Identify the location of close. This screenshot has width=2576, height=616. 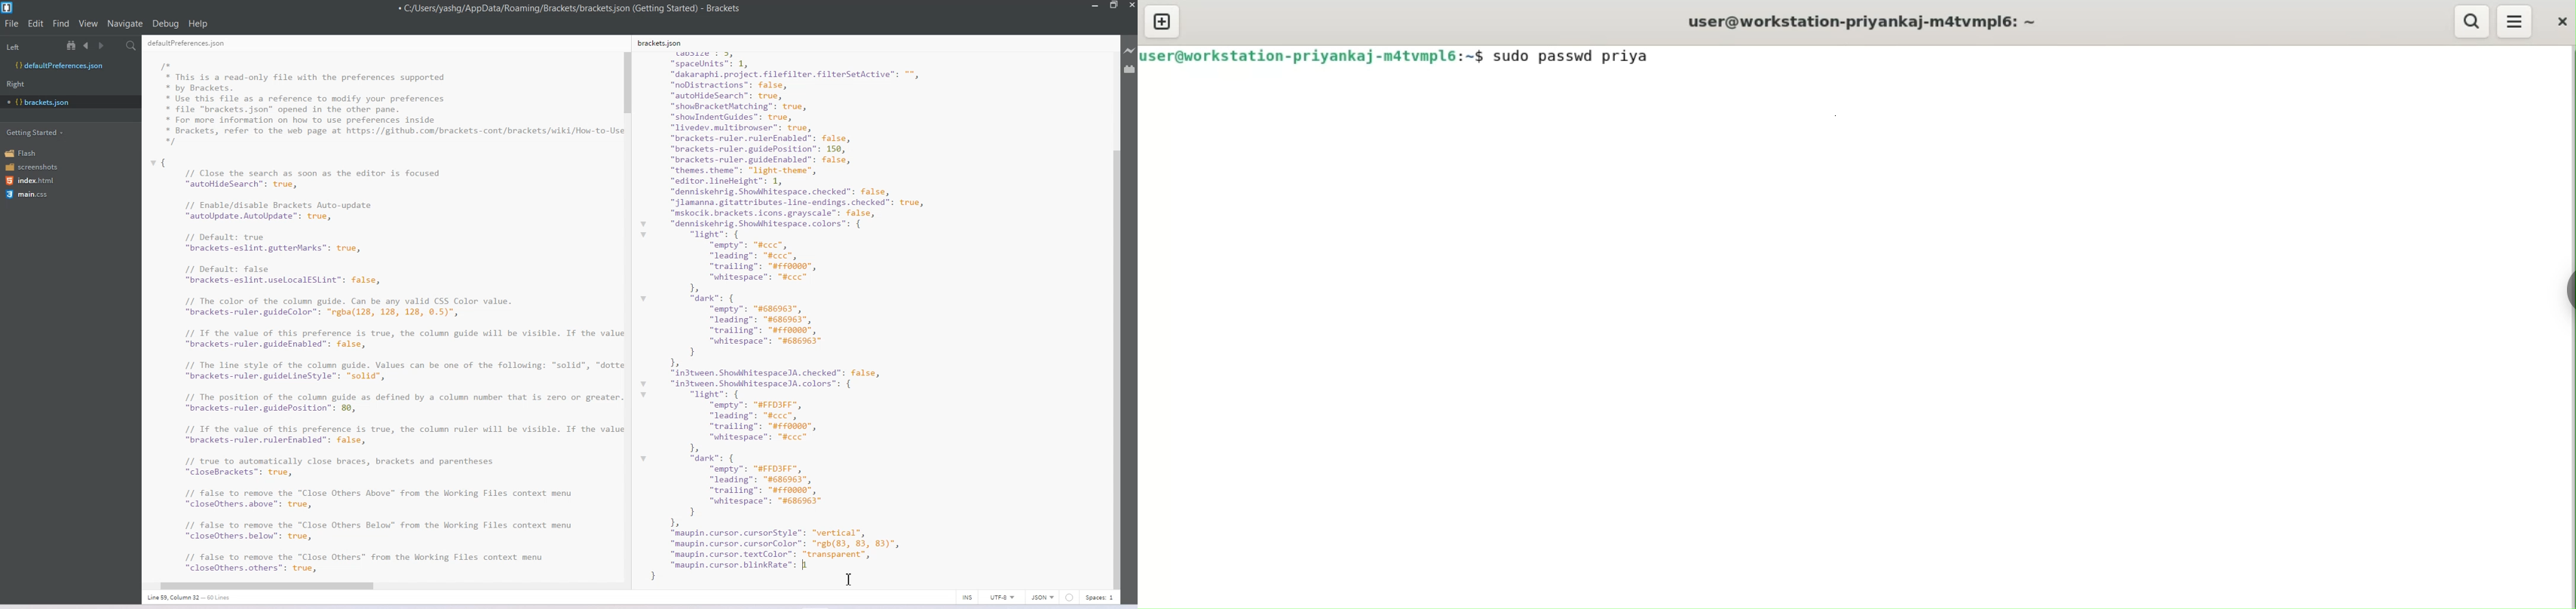
(2563, 22).